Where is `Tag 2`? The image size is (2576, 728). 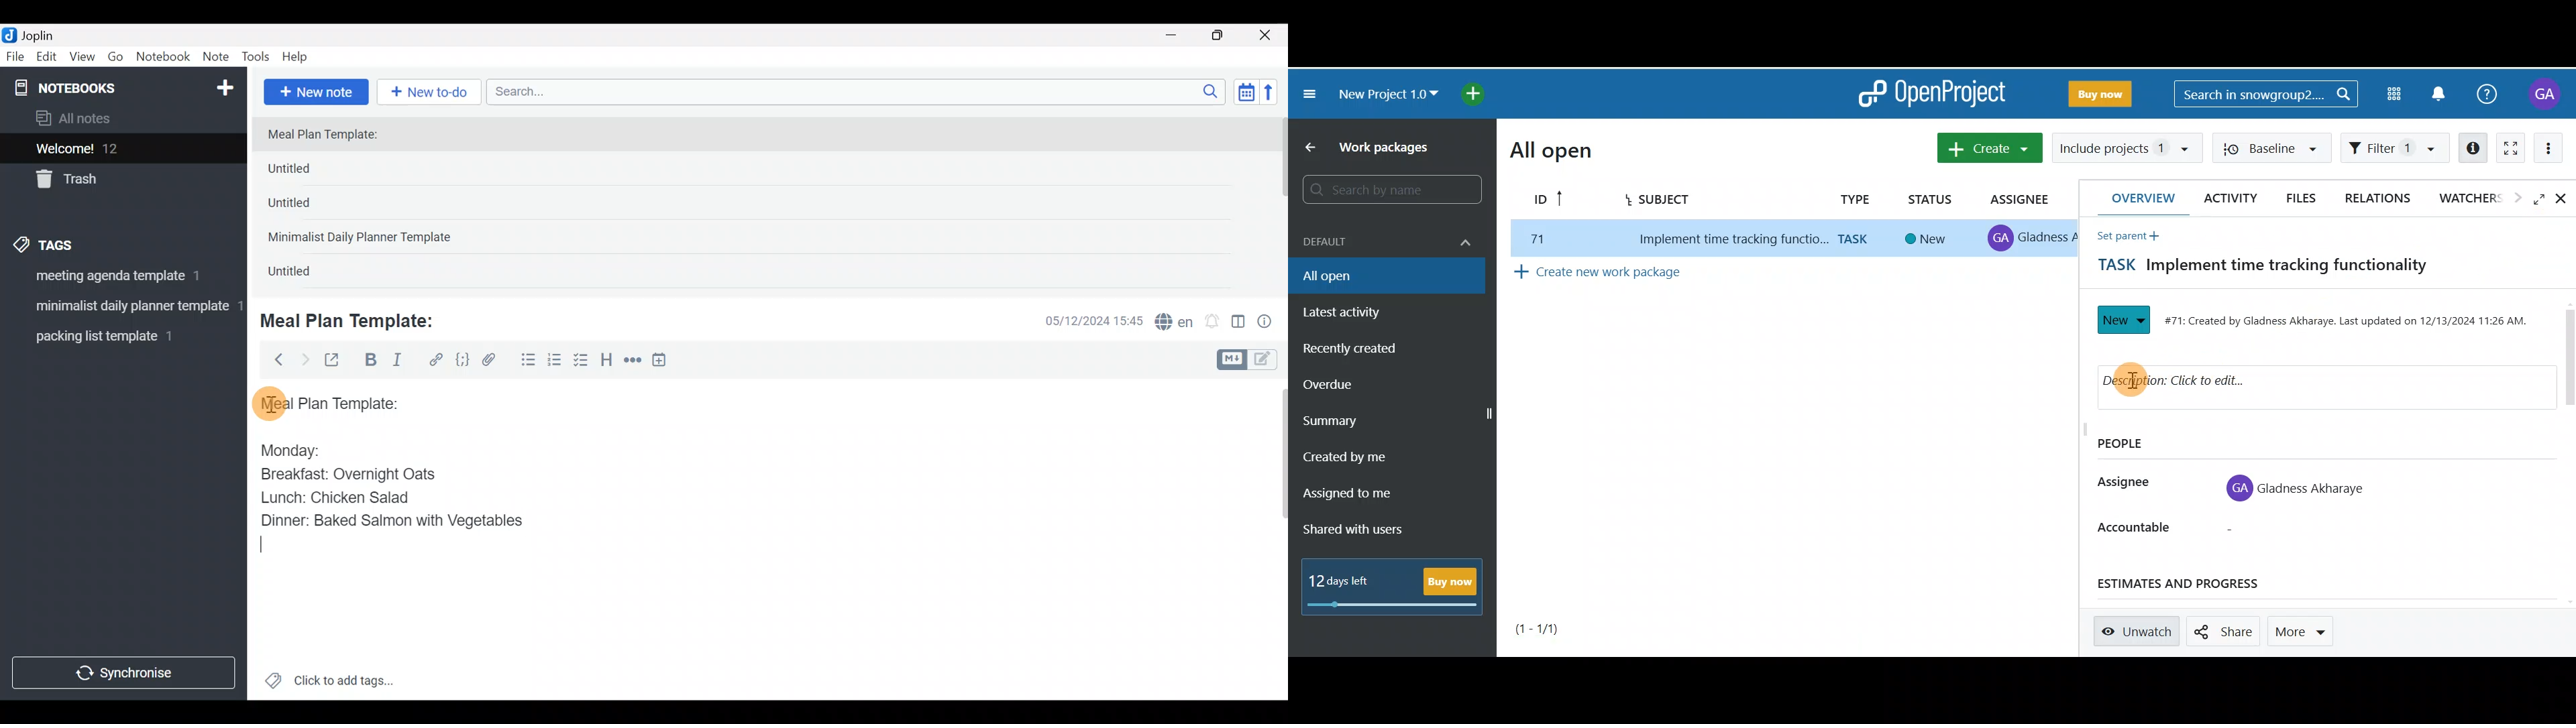 Tag 2 is located at coordinates (123, 308).